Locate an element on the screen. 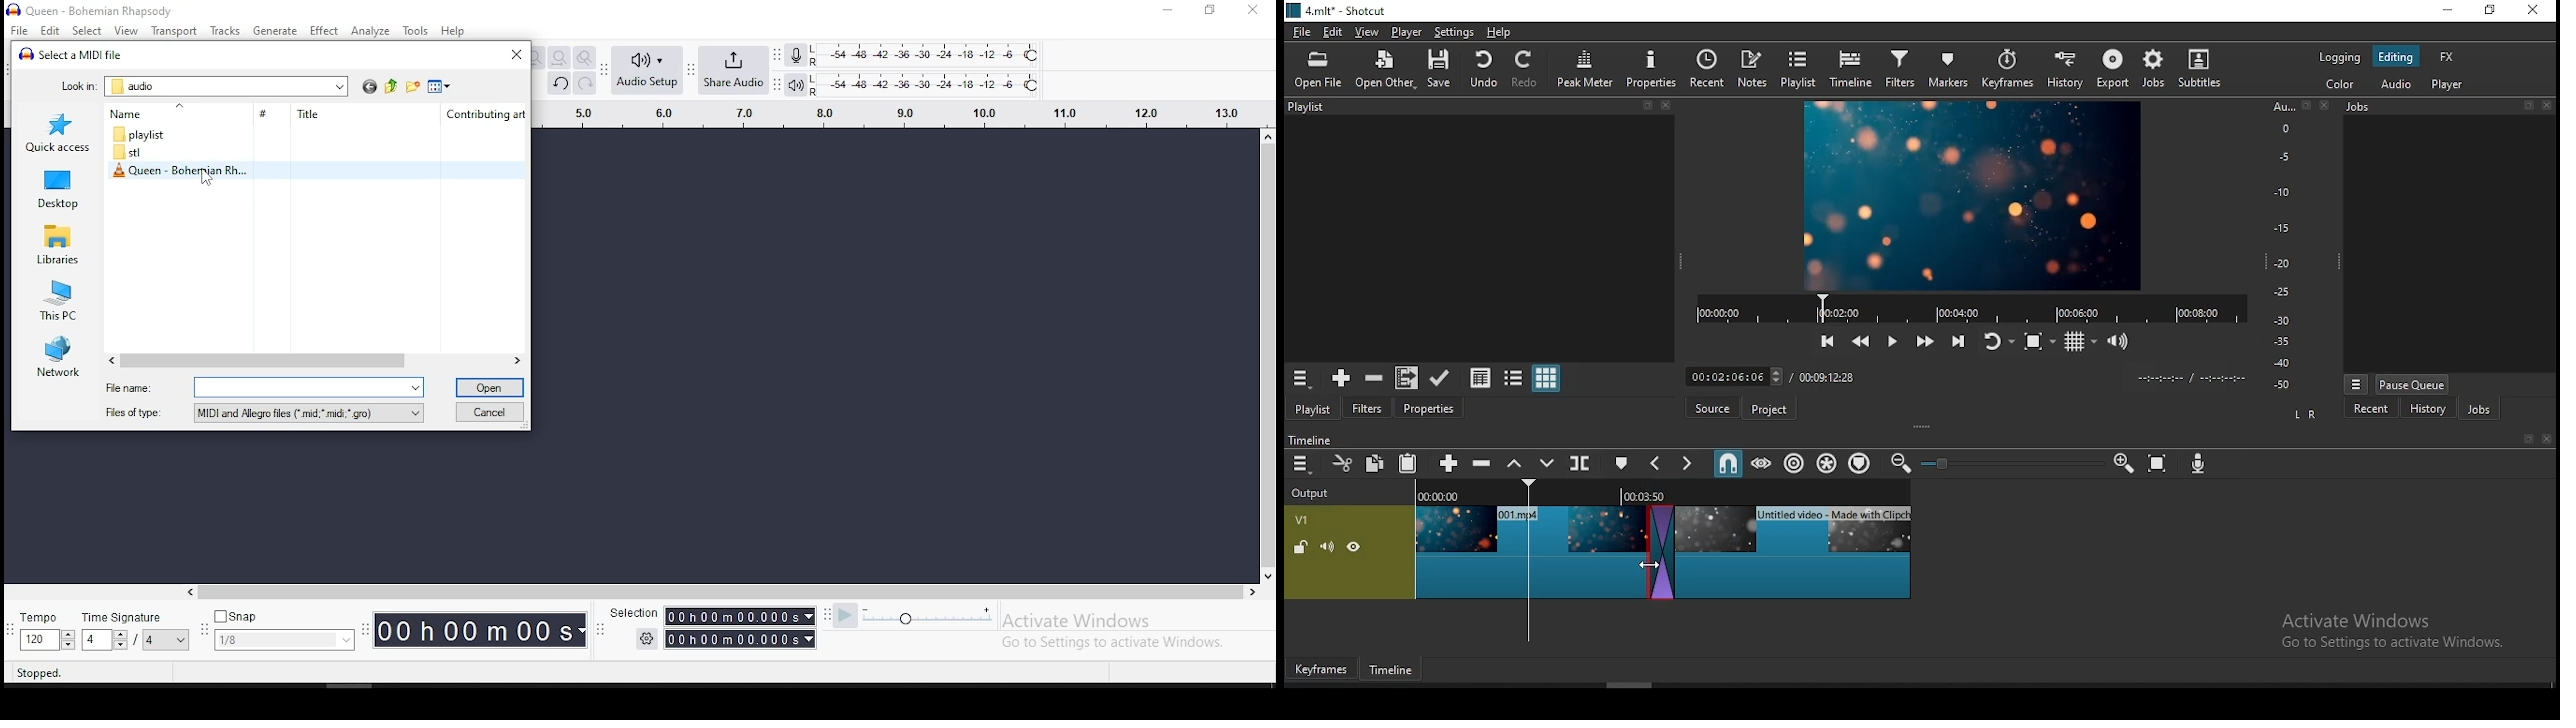 This screenshot has width=2576, height=728. scroll bar is located at coordinates (1270, 354).